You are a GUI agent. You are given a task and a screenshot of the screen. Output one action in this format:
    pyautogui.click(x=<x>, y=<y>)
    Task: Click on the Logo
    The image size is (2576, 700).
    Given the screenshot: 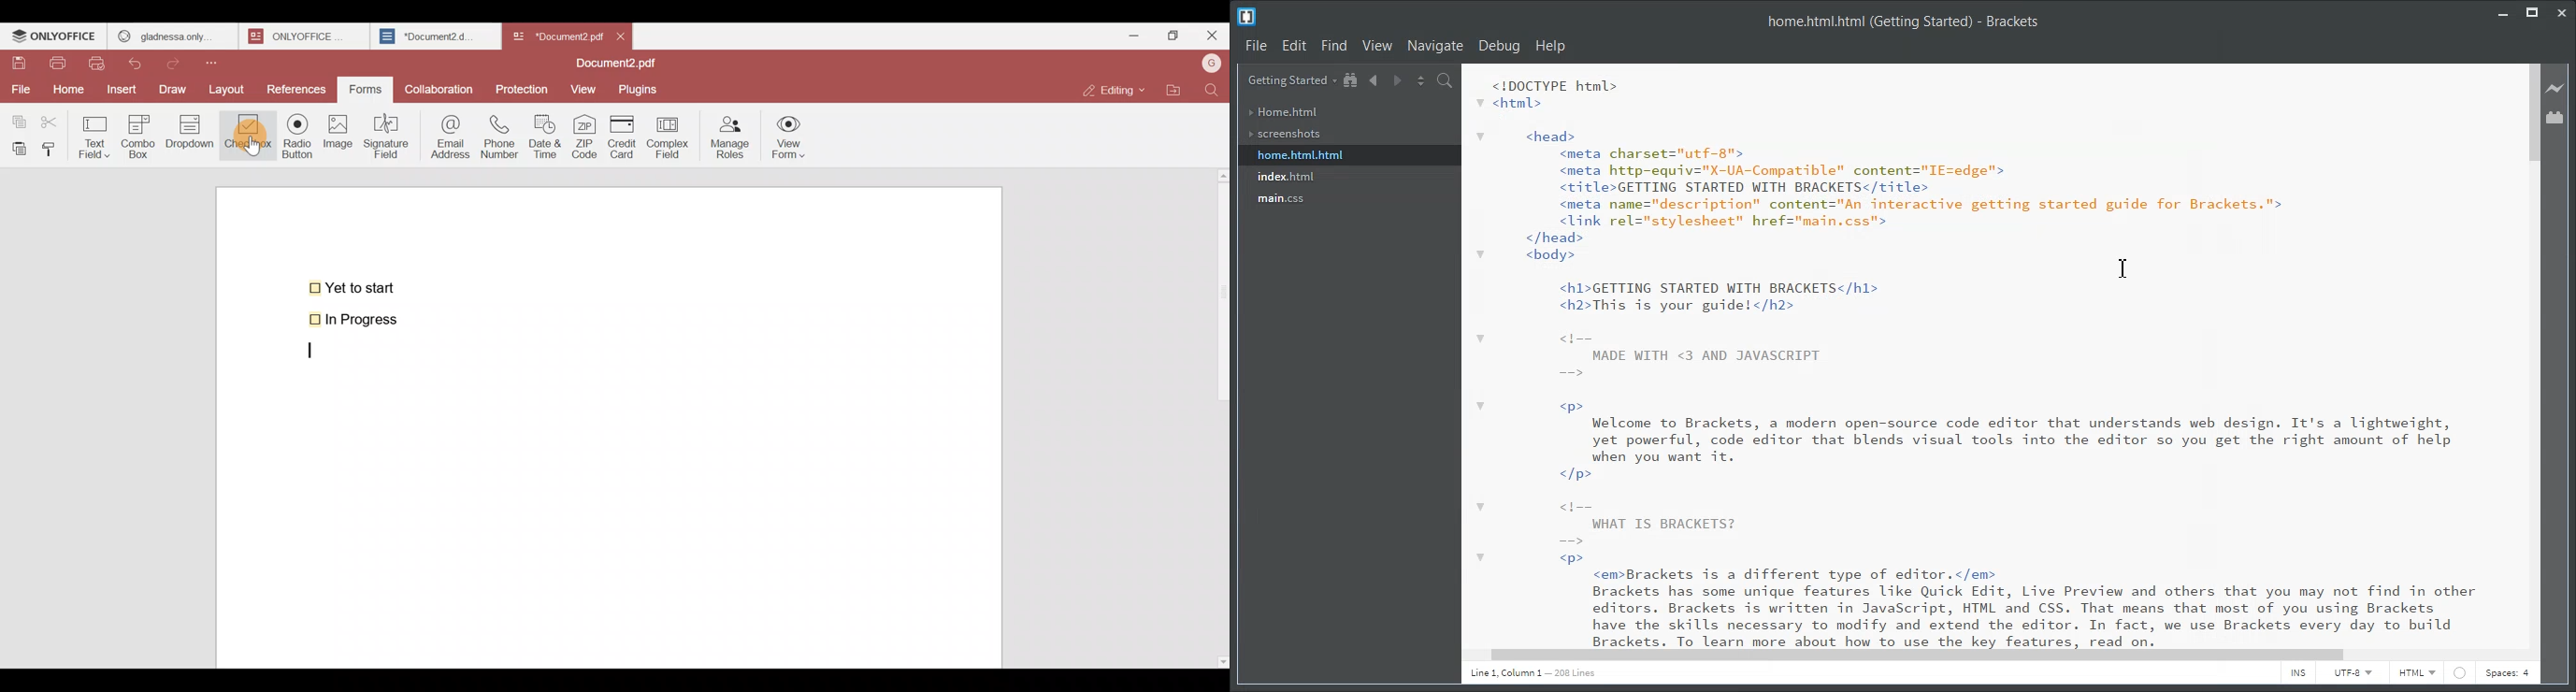 What is the action you would take?
    pyautogui.click(x=1247, y=17)
    